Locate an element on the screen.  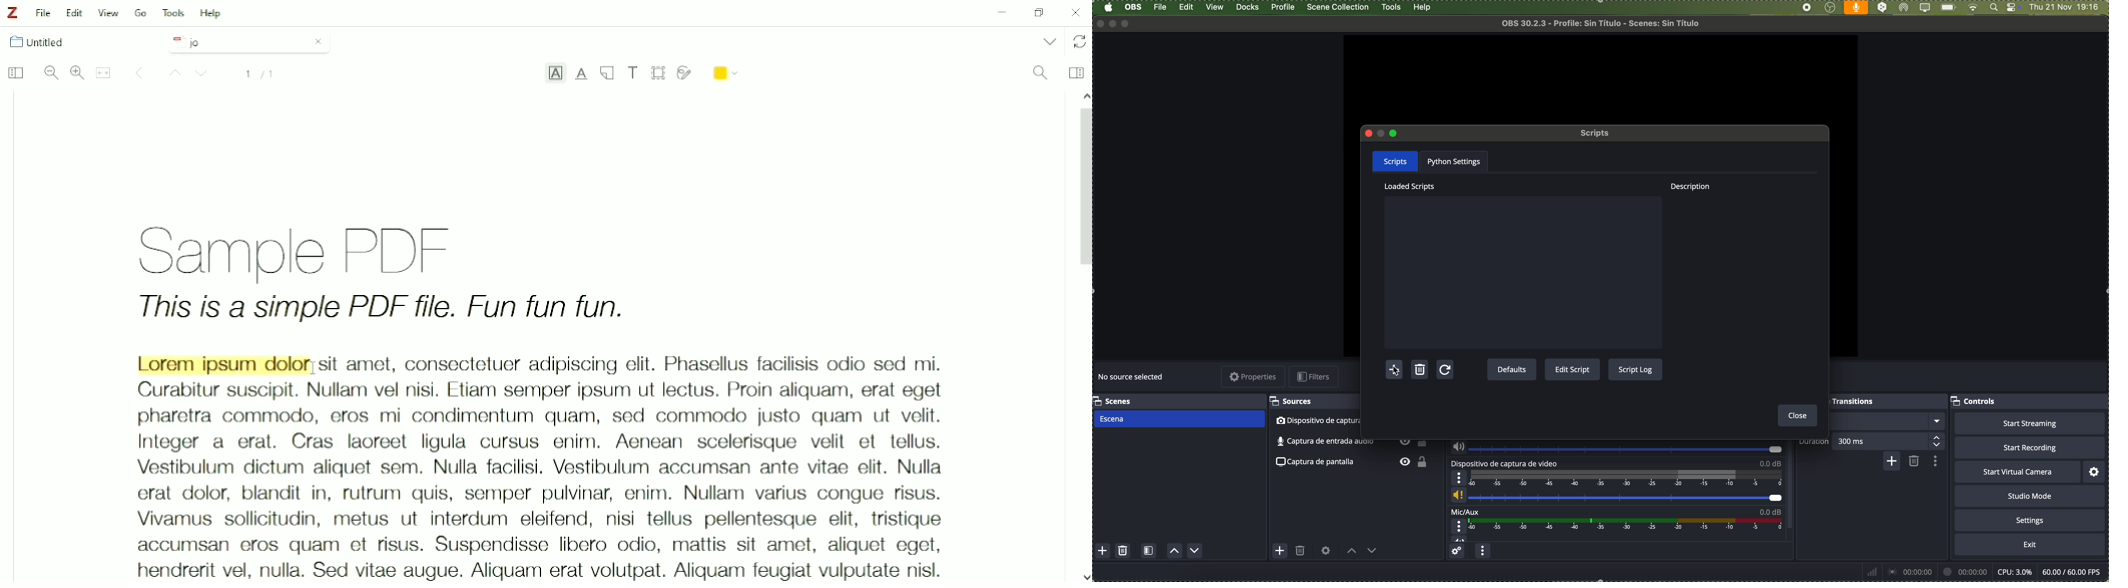
click on add script is located at coordinates (1396, 370).